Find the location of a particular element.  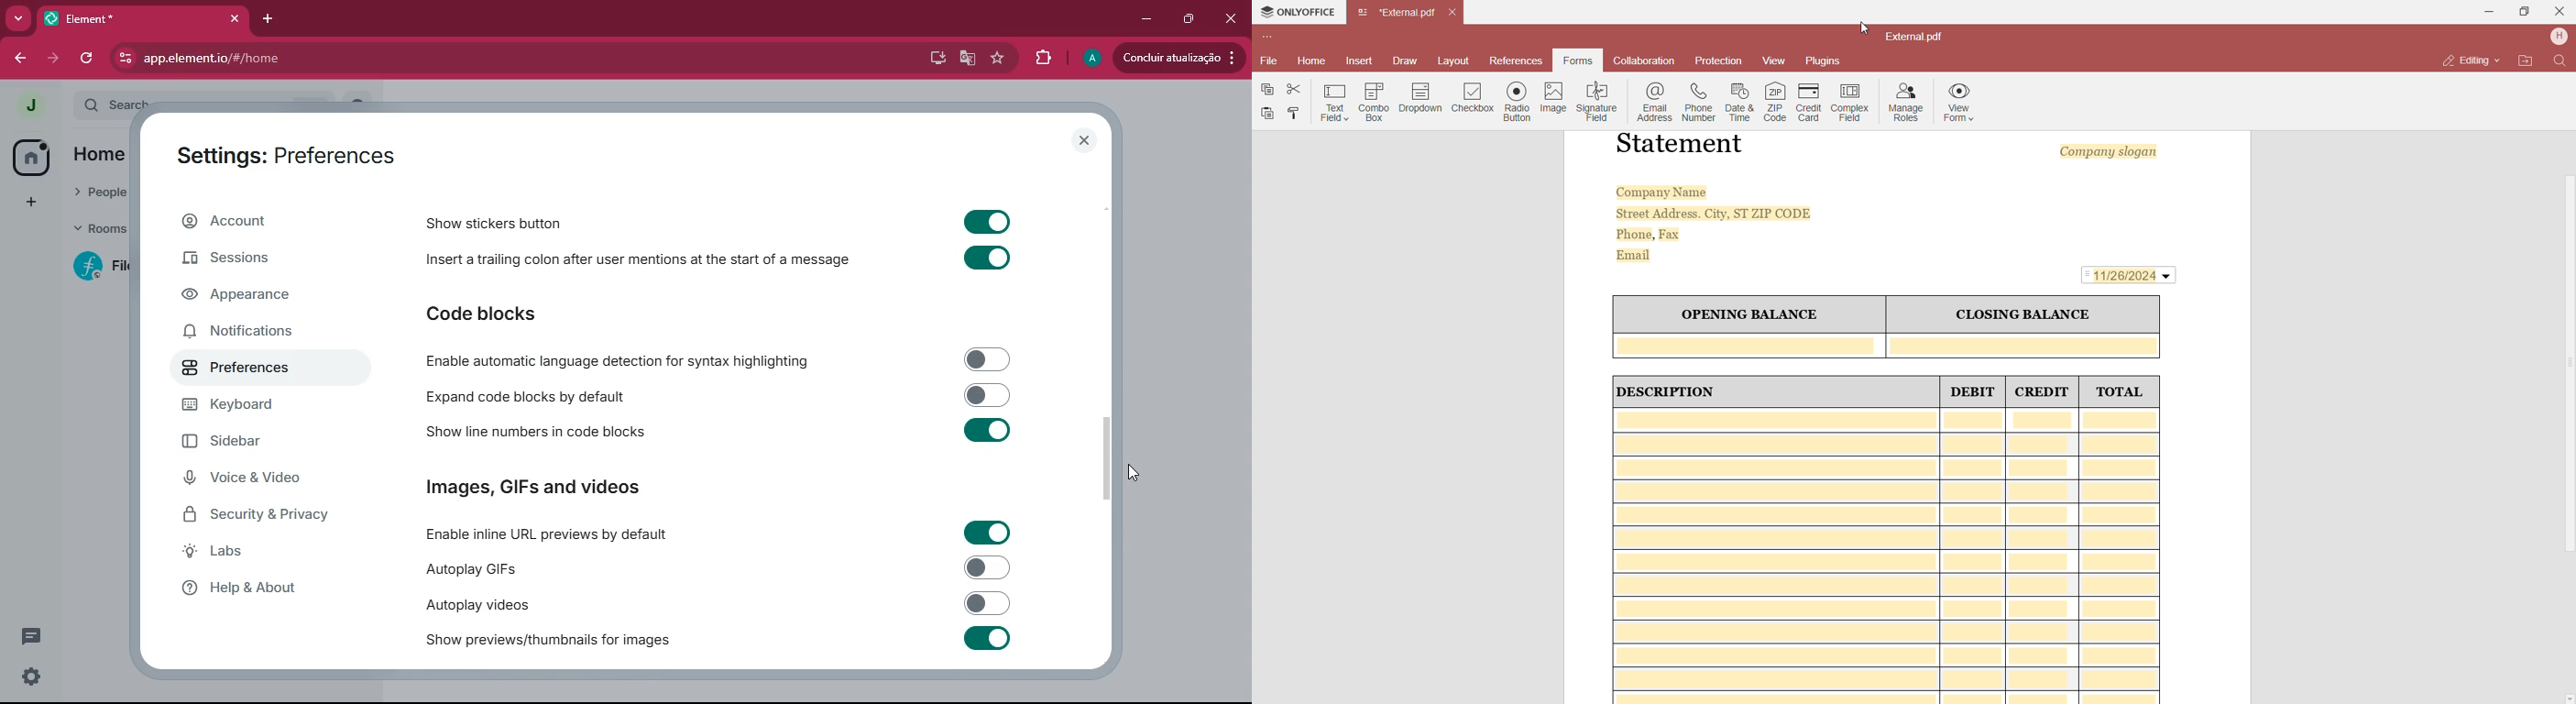

message is located at coordinates (31, 635).